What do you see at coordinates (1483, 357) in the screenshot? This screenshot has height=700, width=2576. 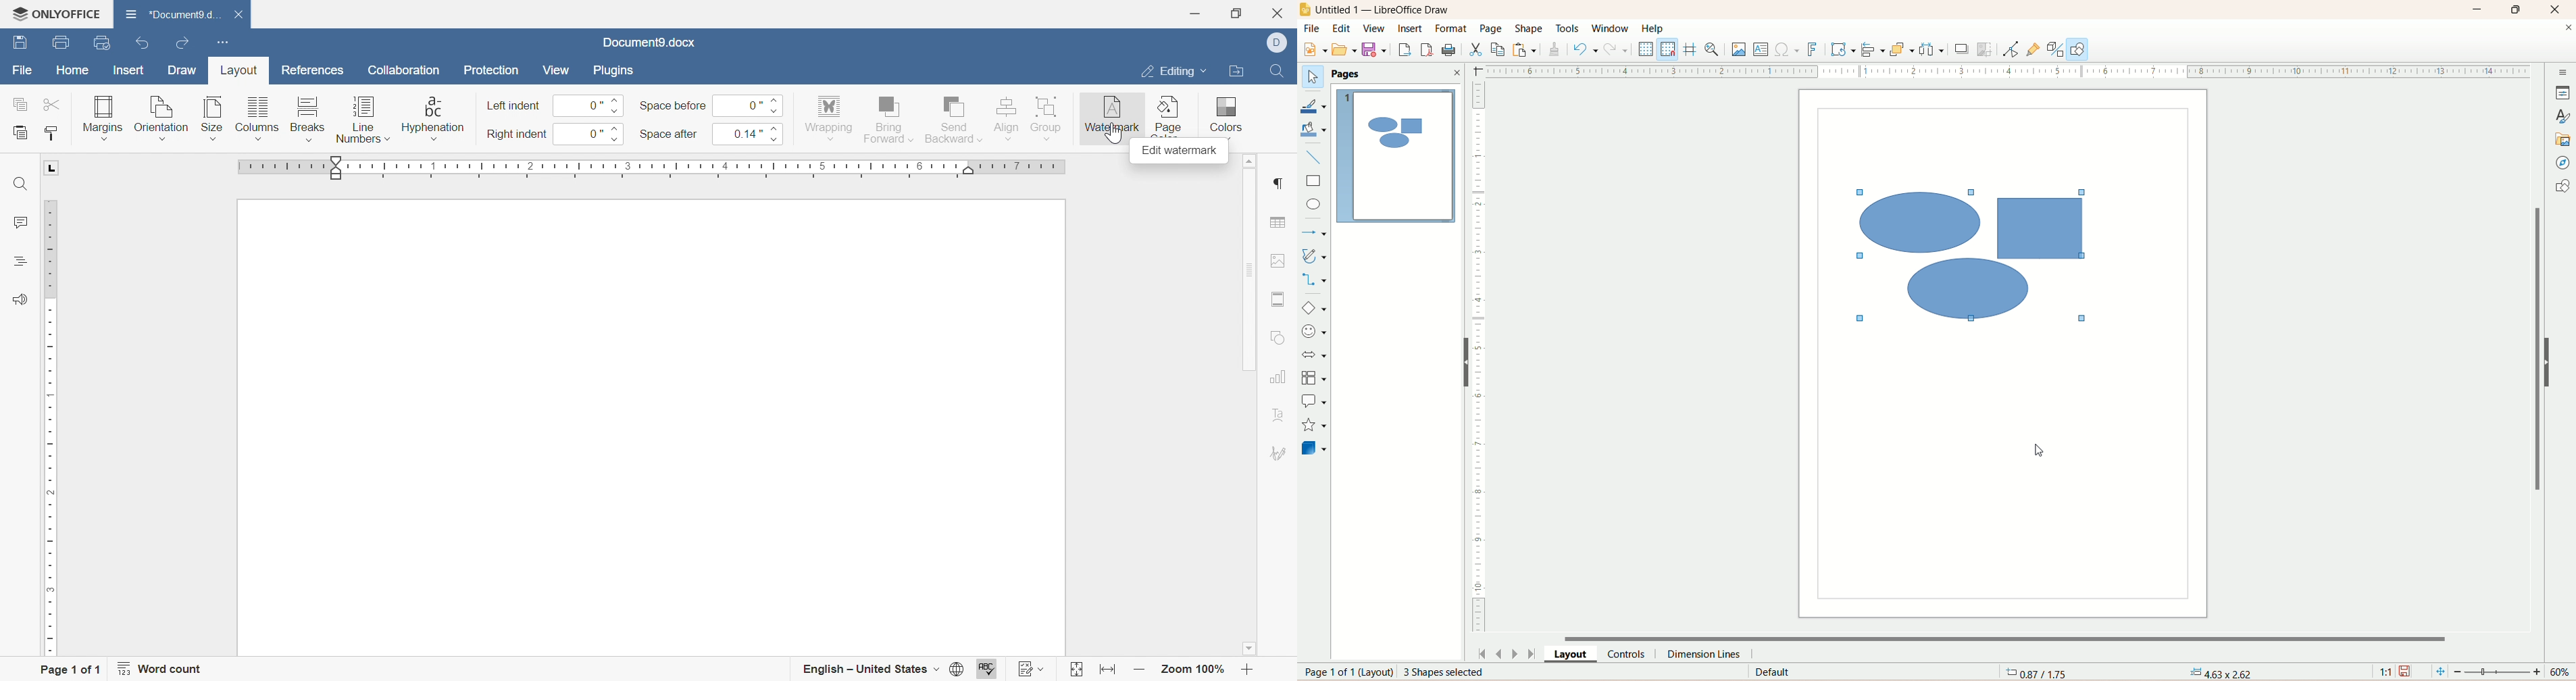 I see `scale bar` at bounding box center [1483, 357].